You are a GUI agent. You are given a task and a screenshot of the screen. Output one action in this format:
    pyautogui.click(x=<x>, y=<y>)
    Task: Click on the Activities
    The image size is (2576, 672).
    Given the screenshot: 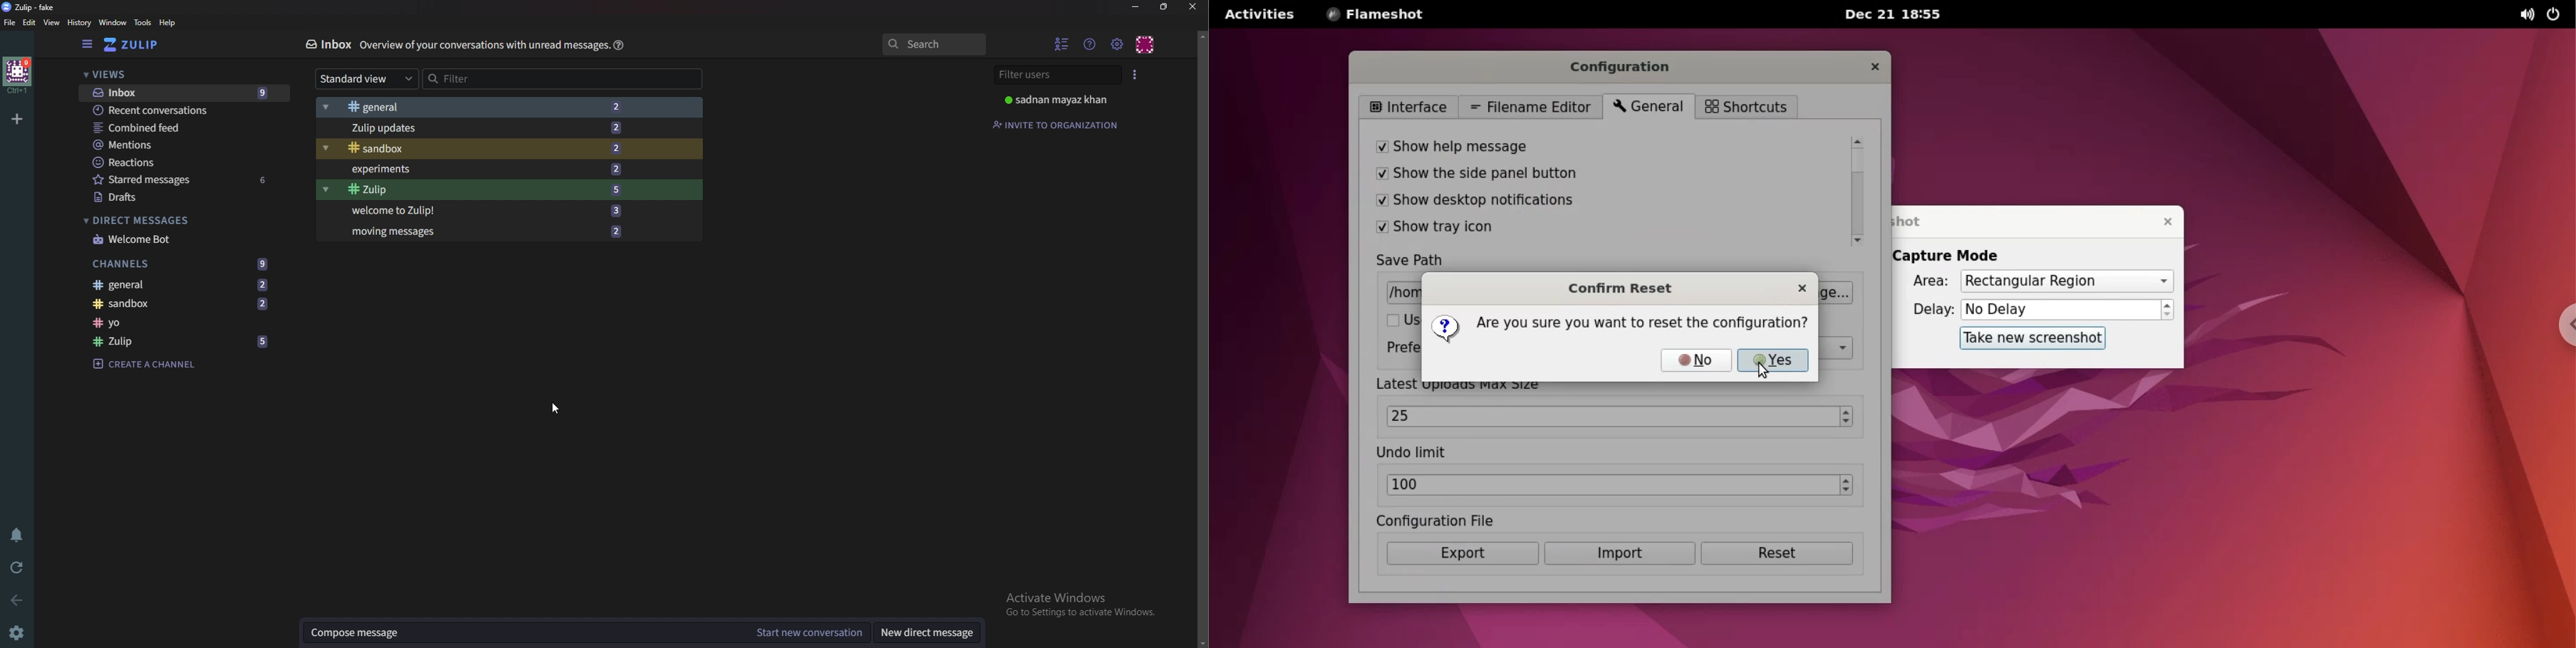 What is the action you would take?
    pyautogui.click(x=1259, y=19)
    